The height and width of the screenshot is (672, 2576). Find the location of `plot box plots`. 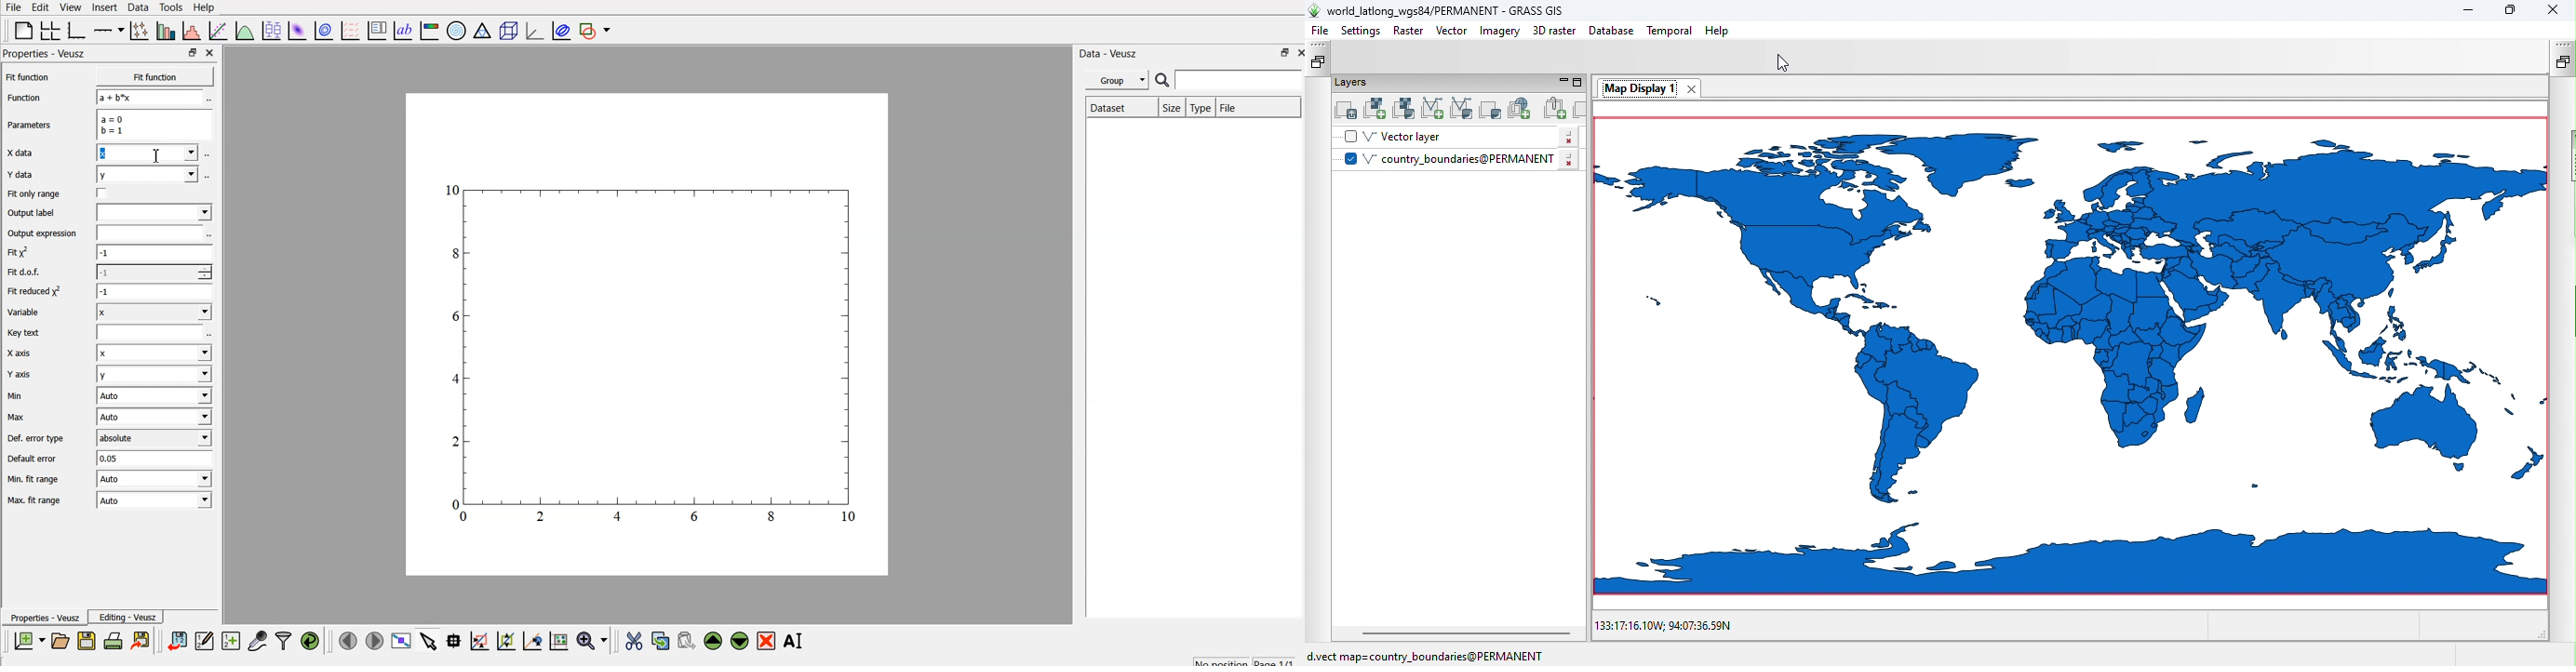

plot box plots is located at coordinates (272, 31).